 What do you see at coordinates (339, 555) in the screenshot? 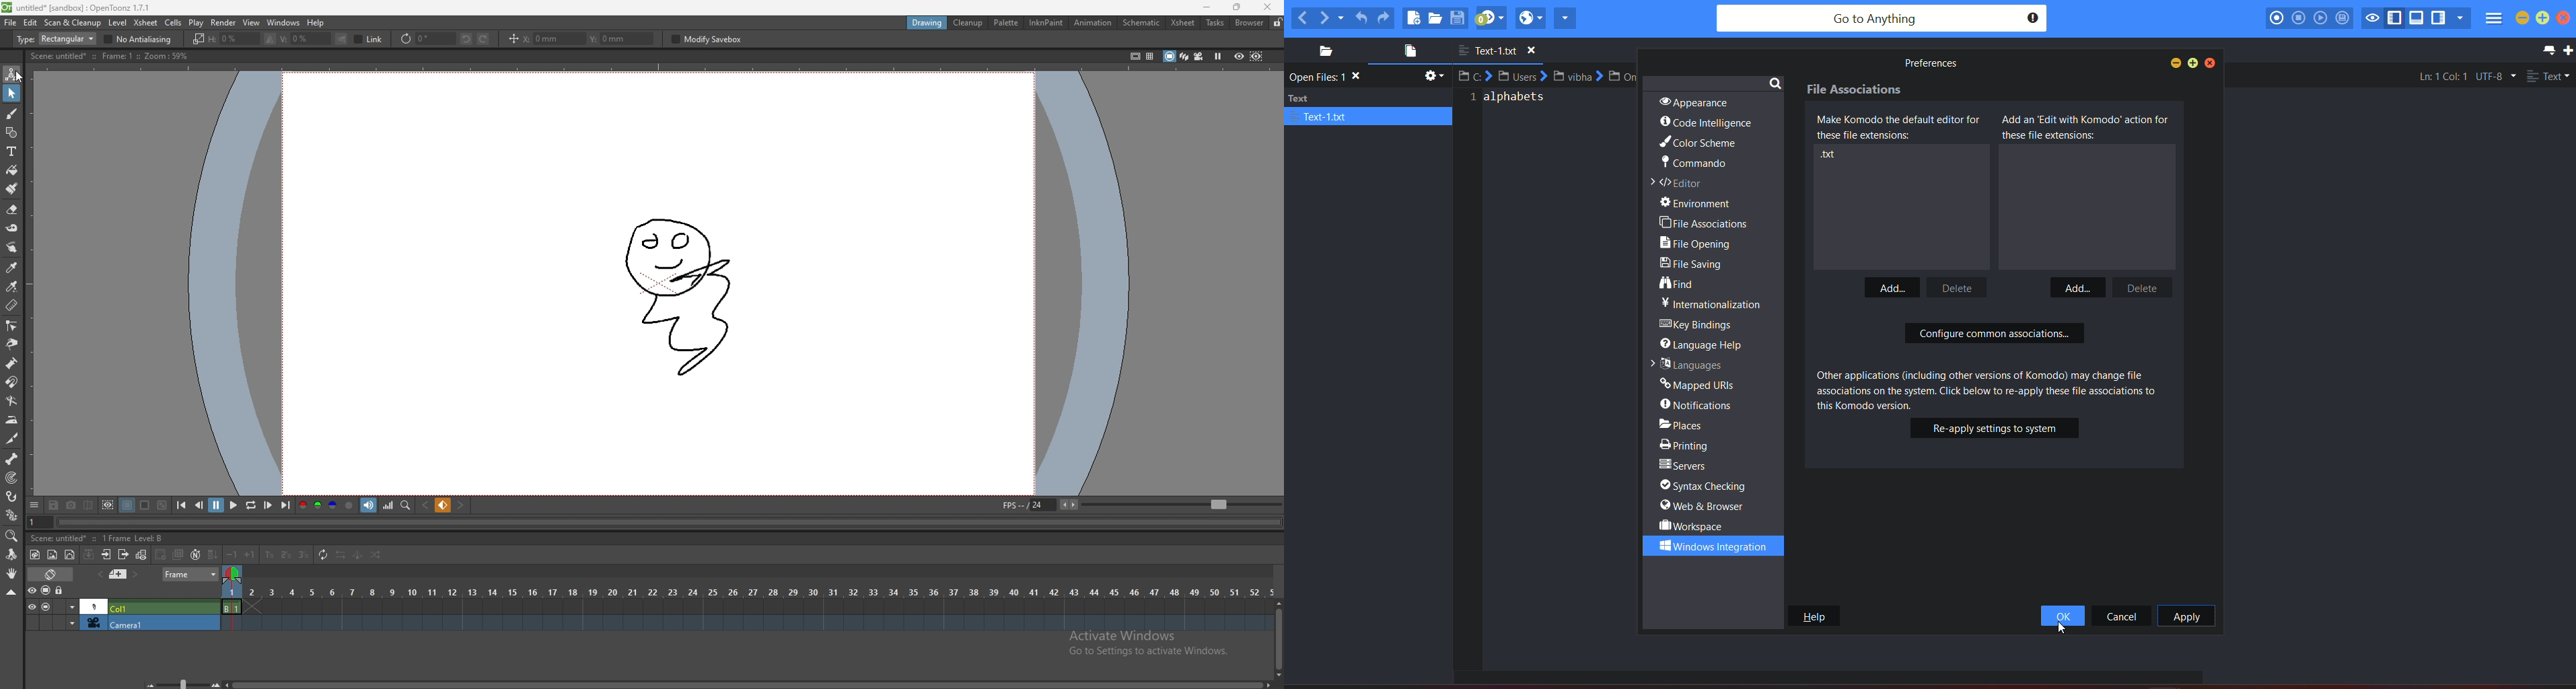
I see `reverse` at bounding box center [339, 555].